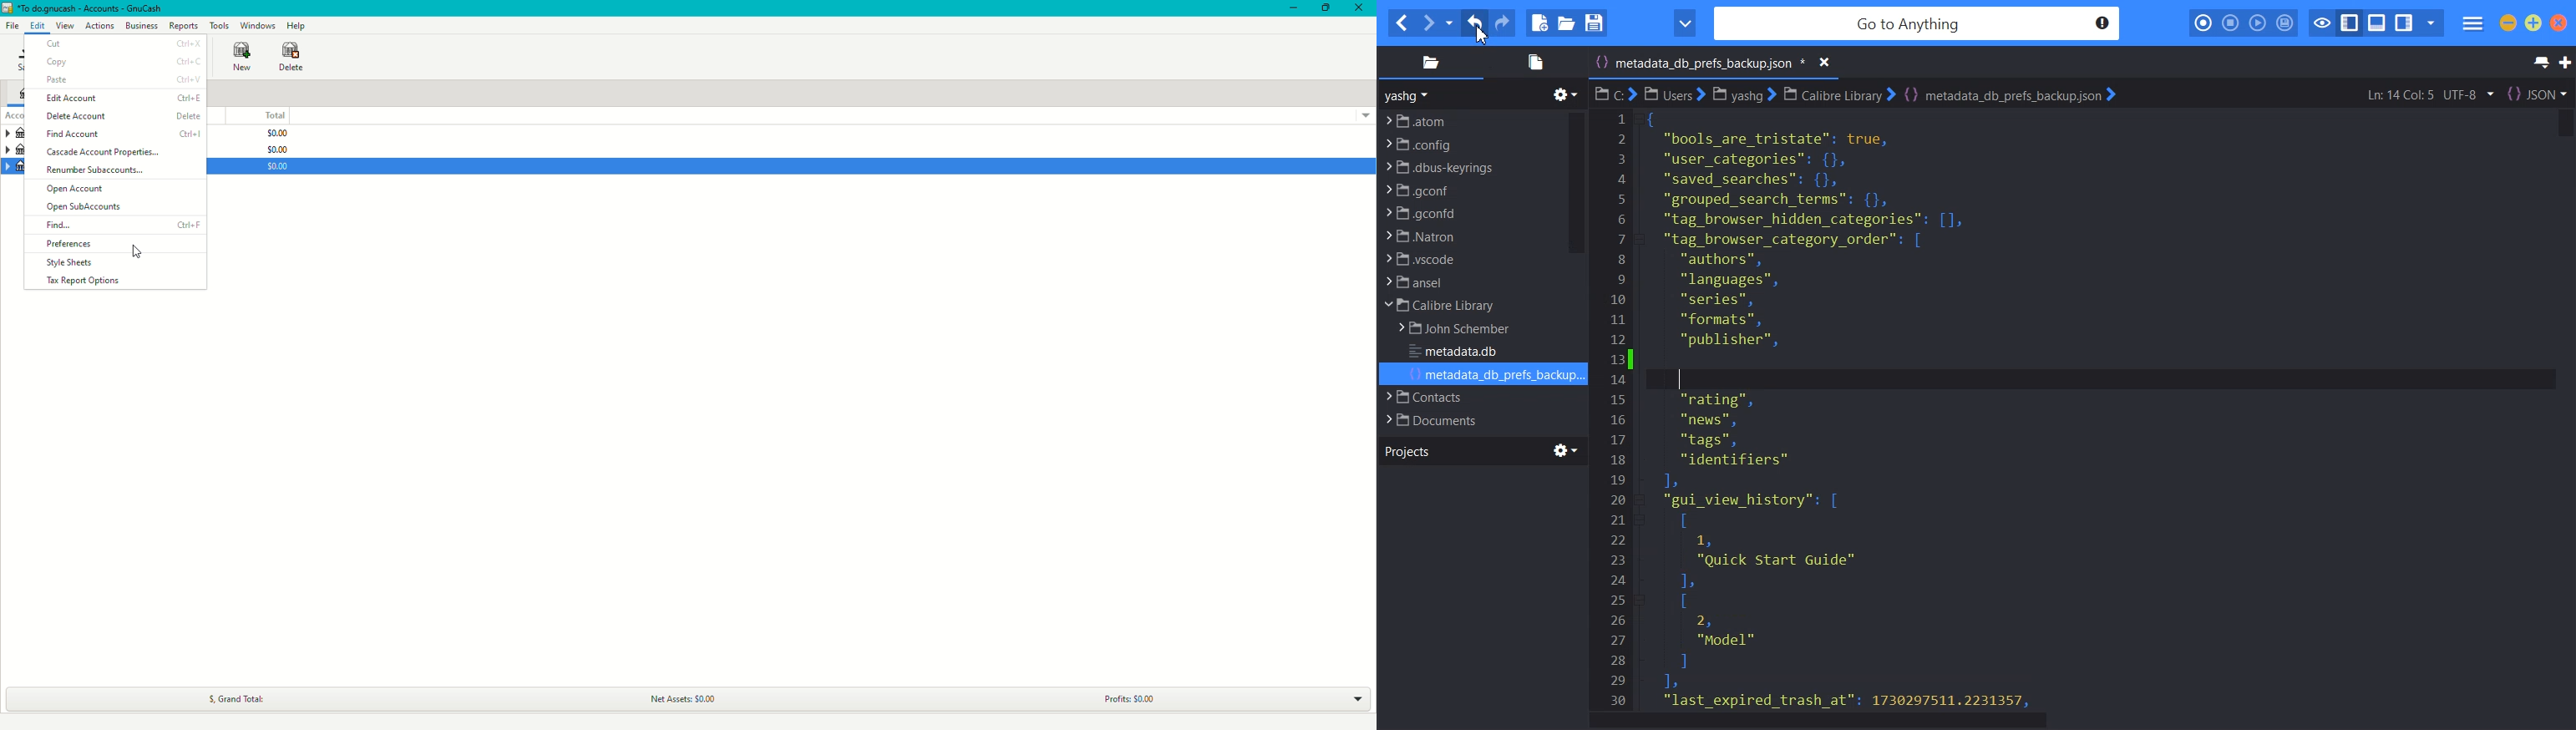 The image size is (2576, 756). I want to click on Play last macro, so click(2257, 23).